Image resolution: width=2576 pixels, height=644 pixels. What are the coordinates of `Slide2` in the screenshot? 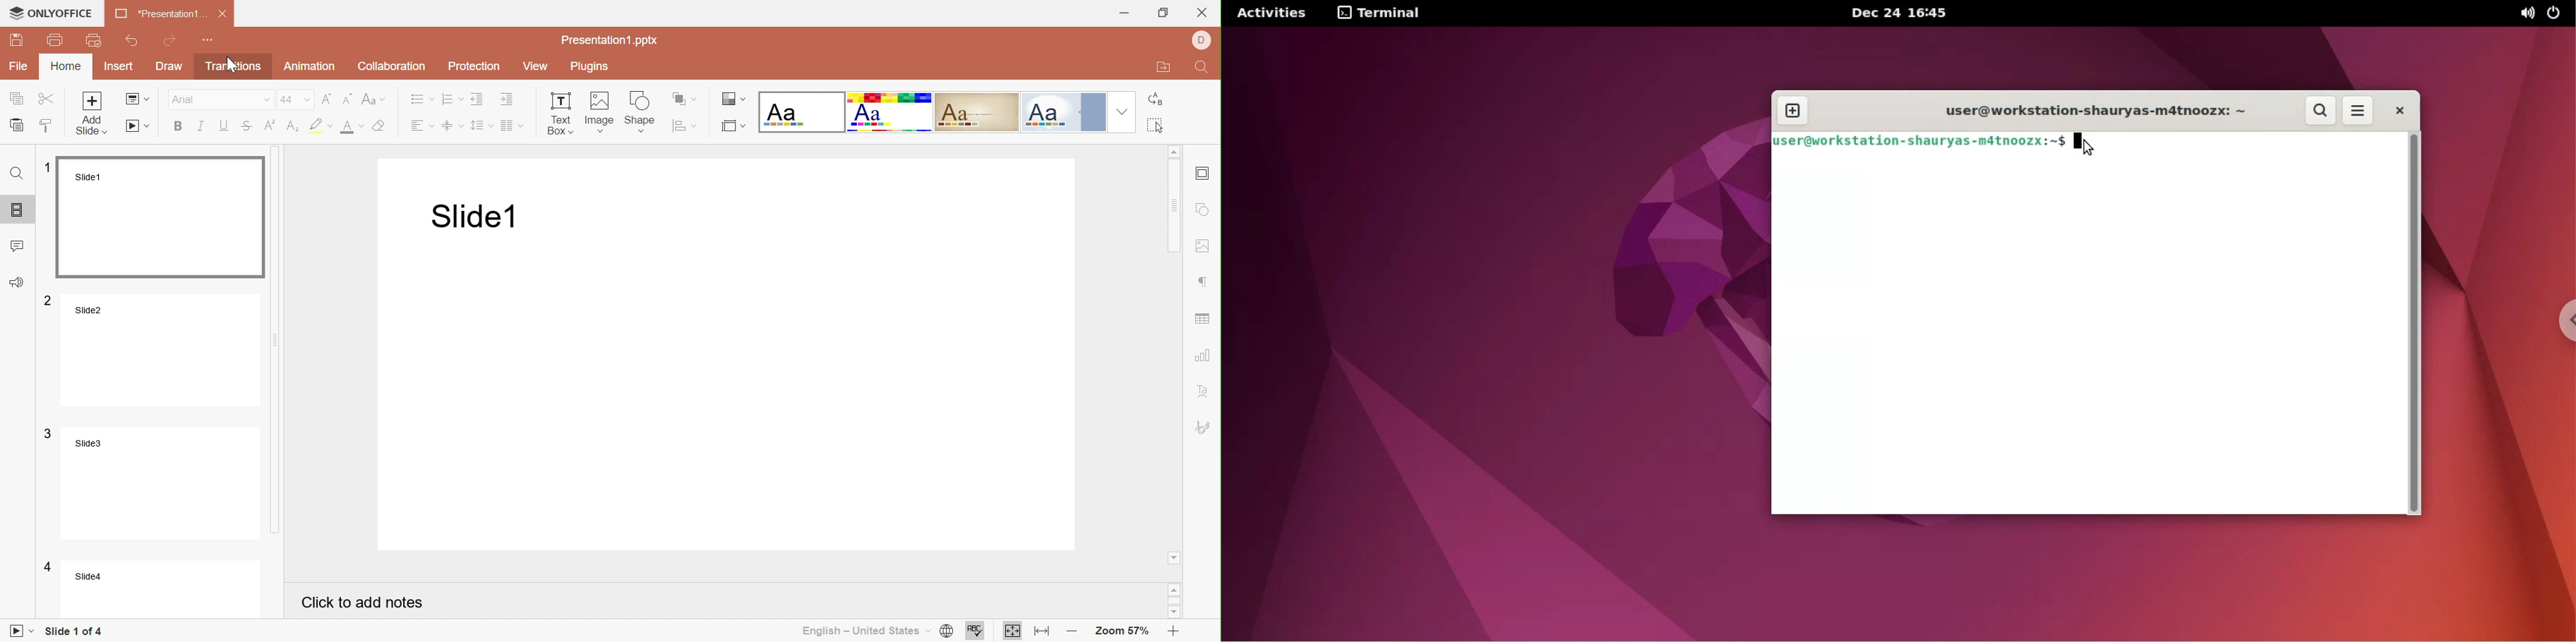 It's located at (152, 350).